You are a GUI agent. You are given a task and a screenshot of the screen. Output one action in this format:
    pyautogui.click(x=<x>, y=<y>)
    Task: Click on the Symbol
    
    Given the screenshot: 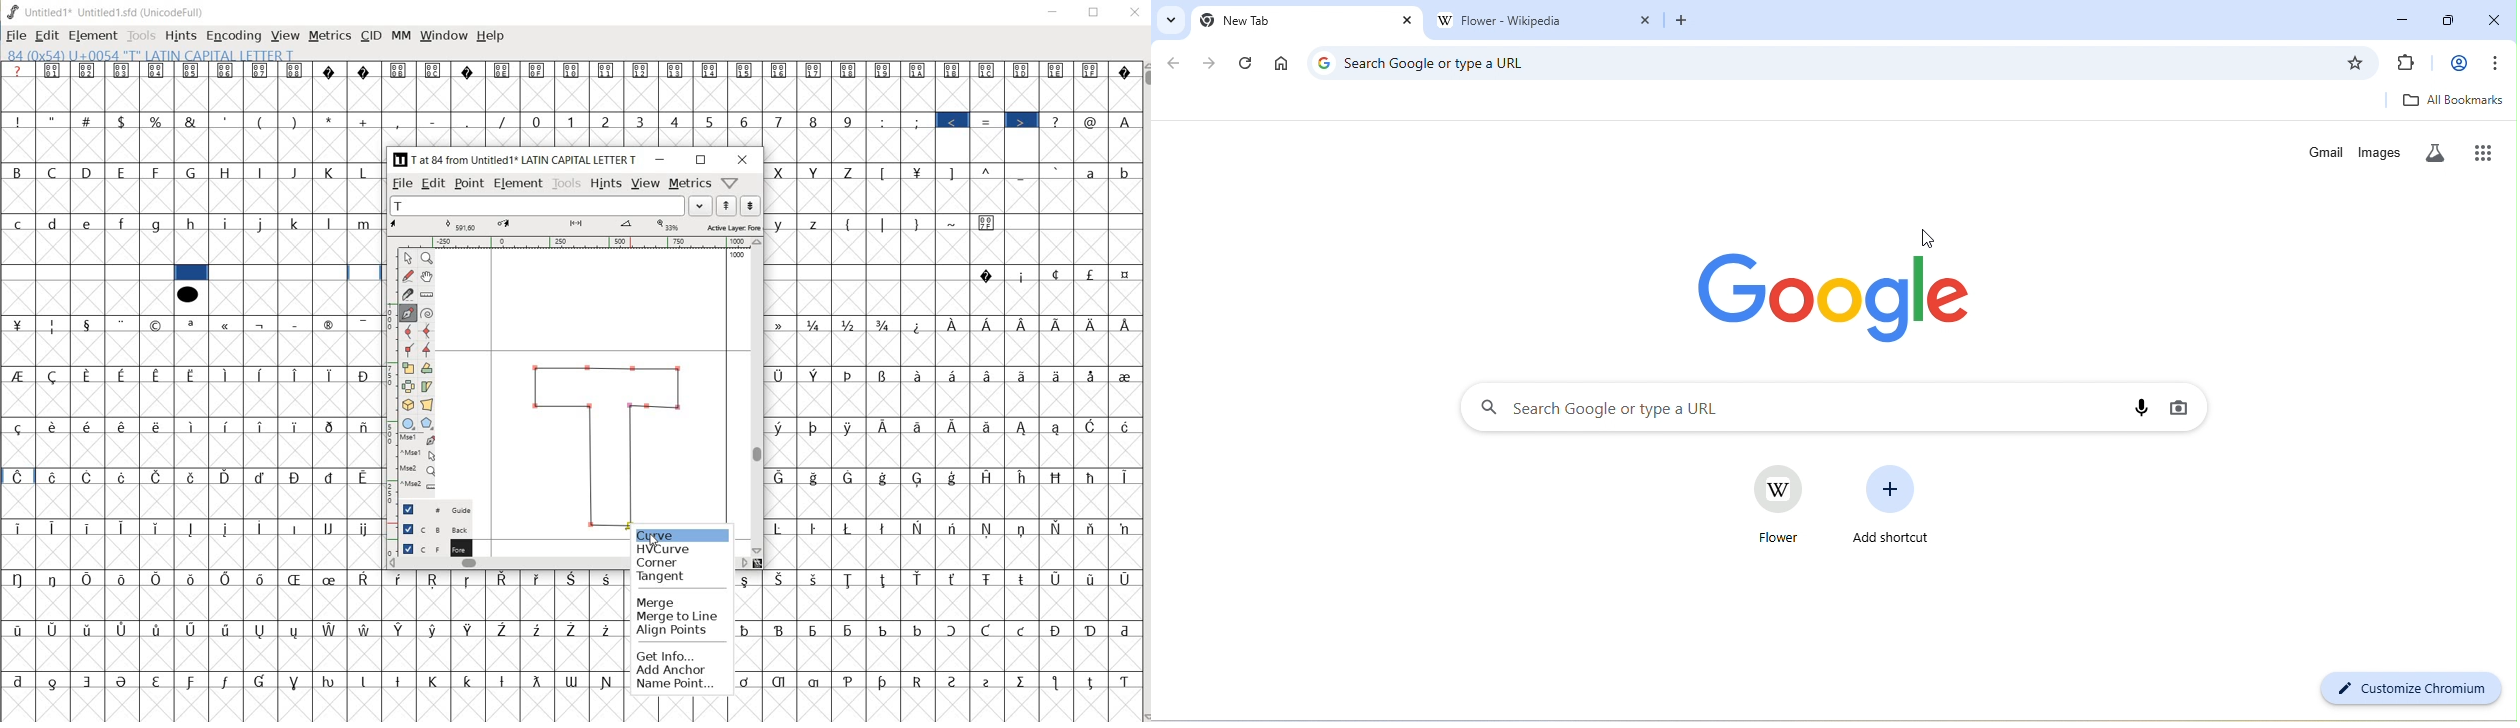 What is the action you would take?
    pyautogui.click(x=918, y=527)
    